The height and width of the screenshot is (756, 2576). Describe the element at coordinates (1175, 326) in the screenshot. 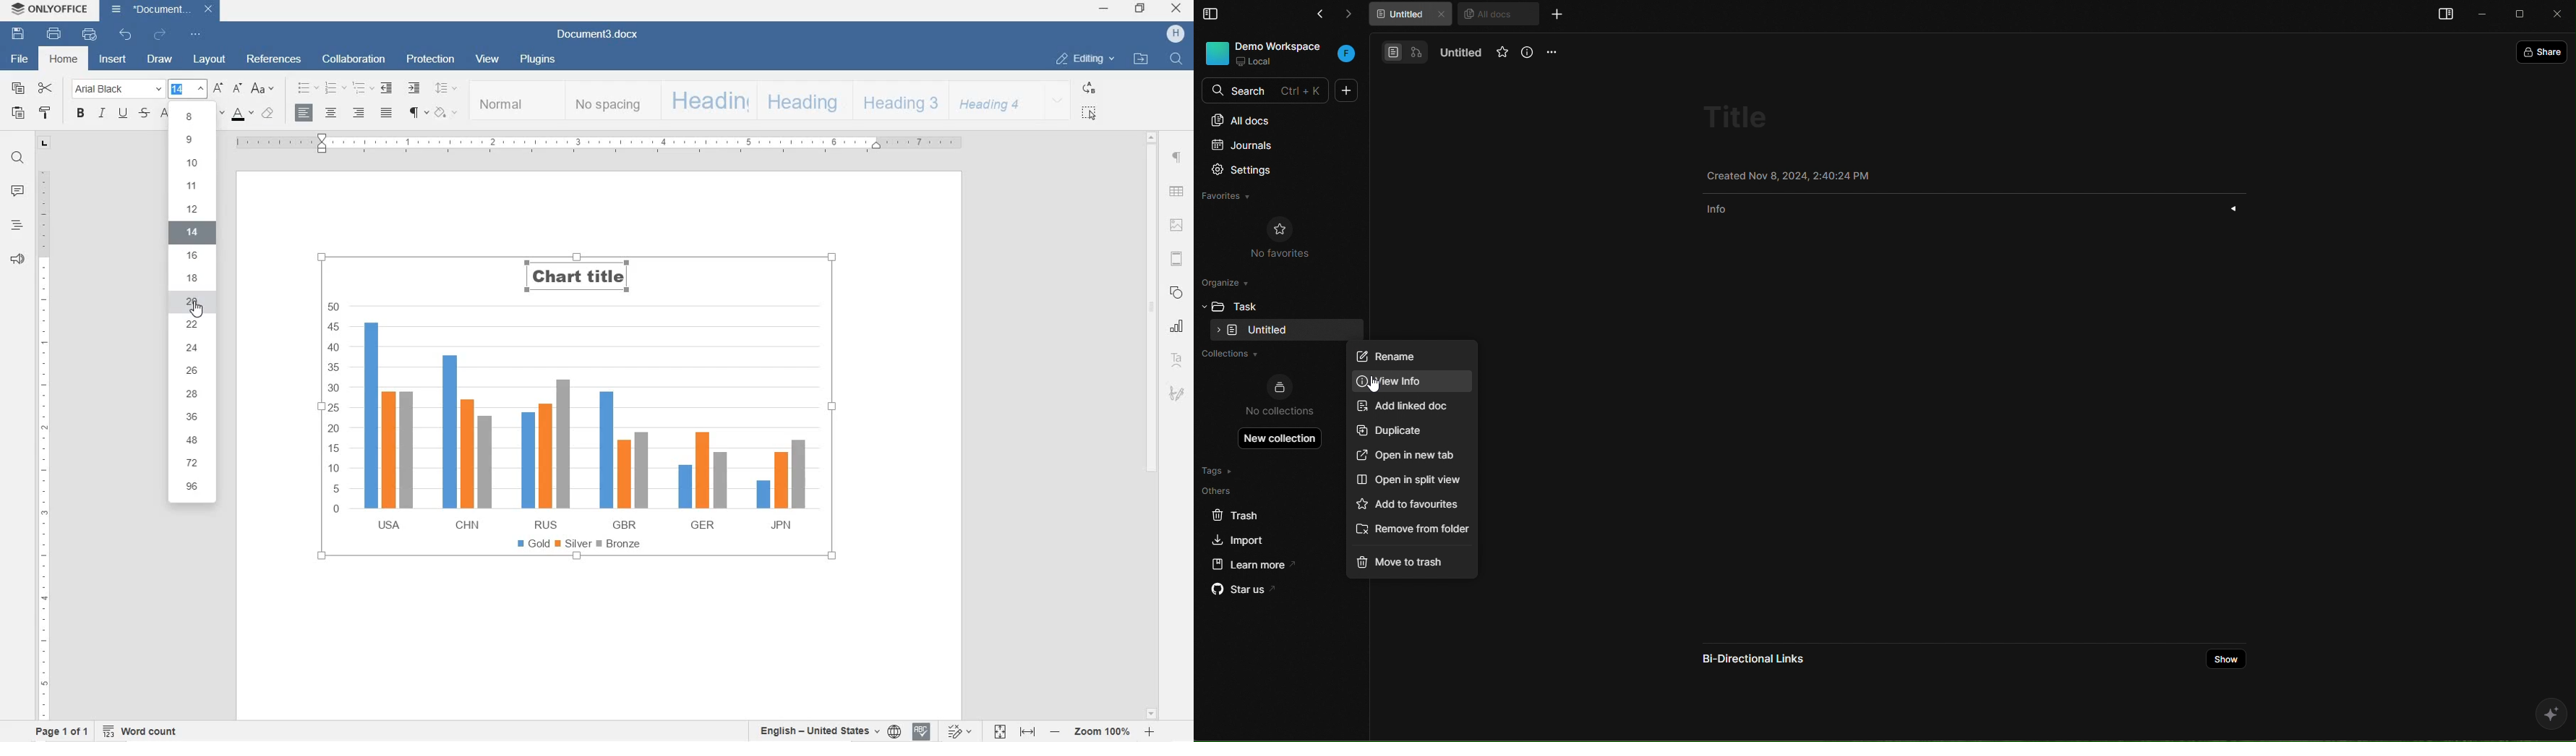

I see `CHART` at that location.